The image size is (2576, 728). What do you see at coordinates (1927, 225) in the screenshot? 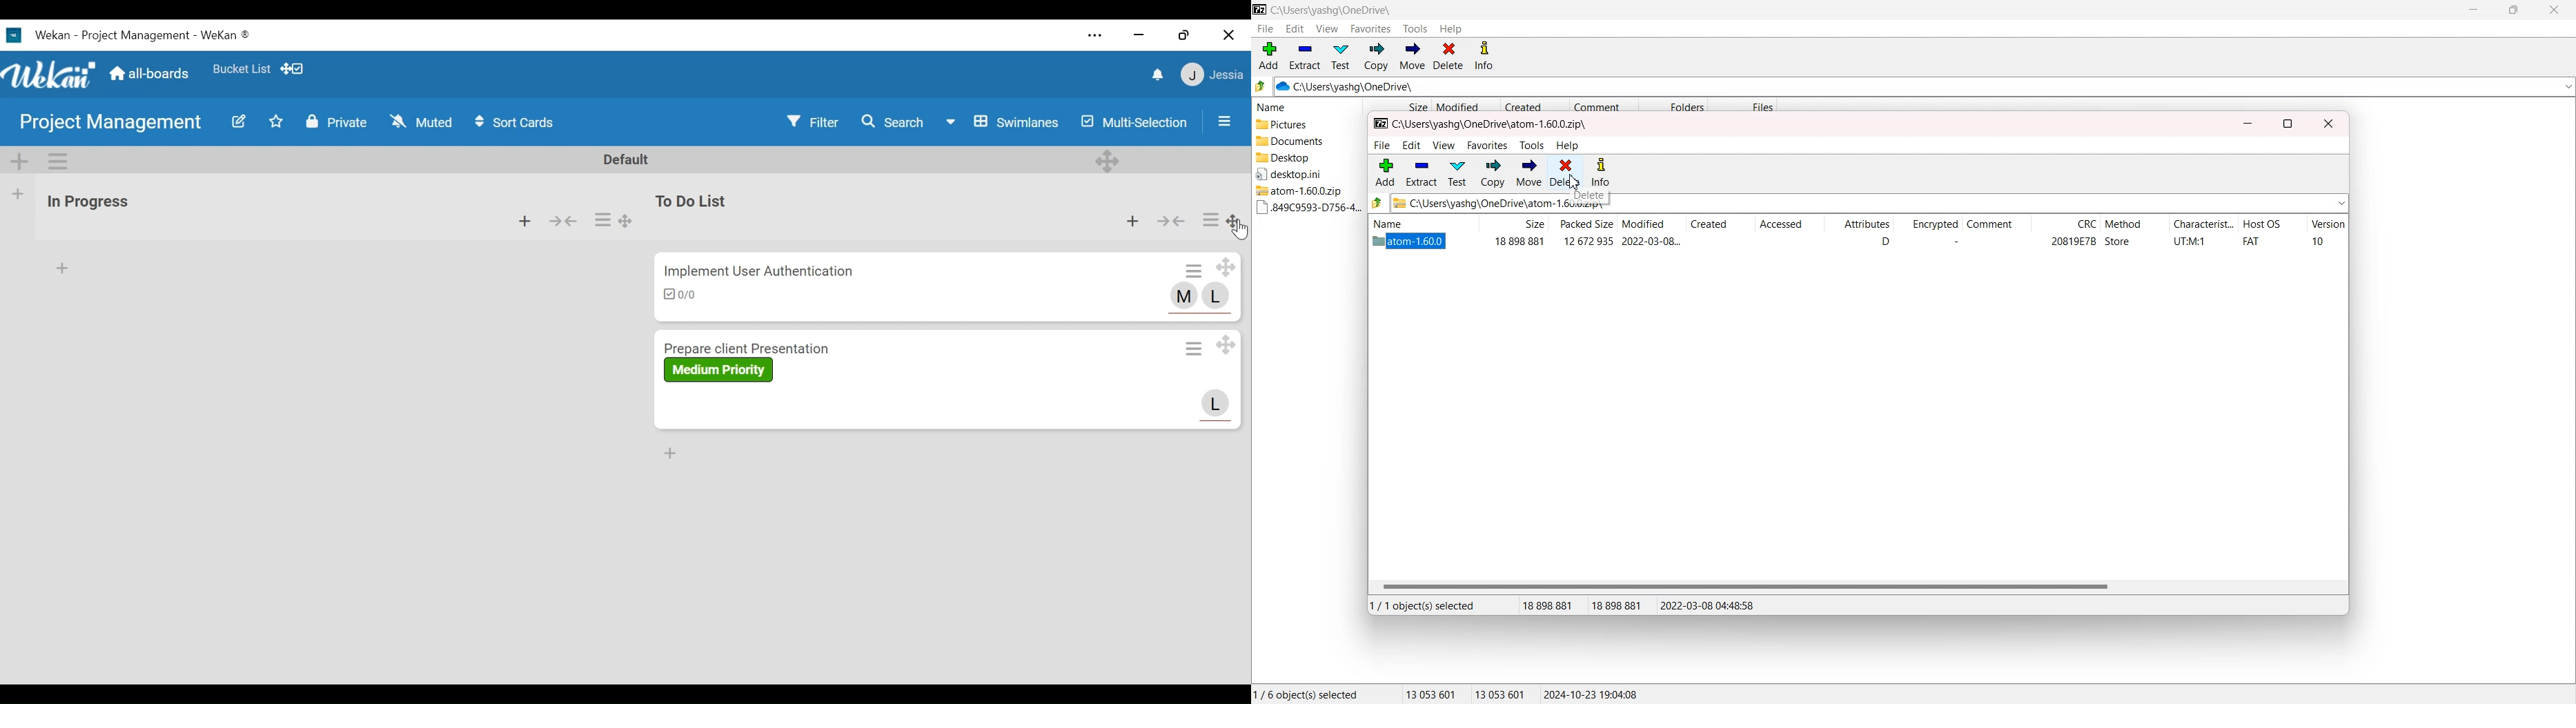
I see `Encrypted` at bounding box center [1927, 225].